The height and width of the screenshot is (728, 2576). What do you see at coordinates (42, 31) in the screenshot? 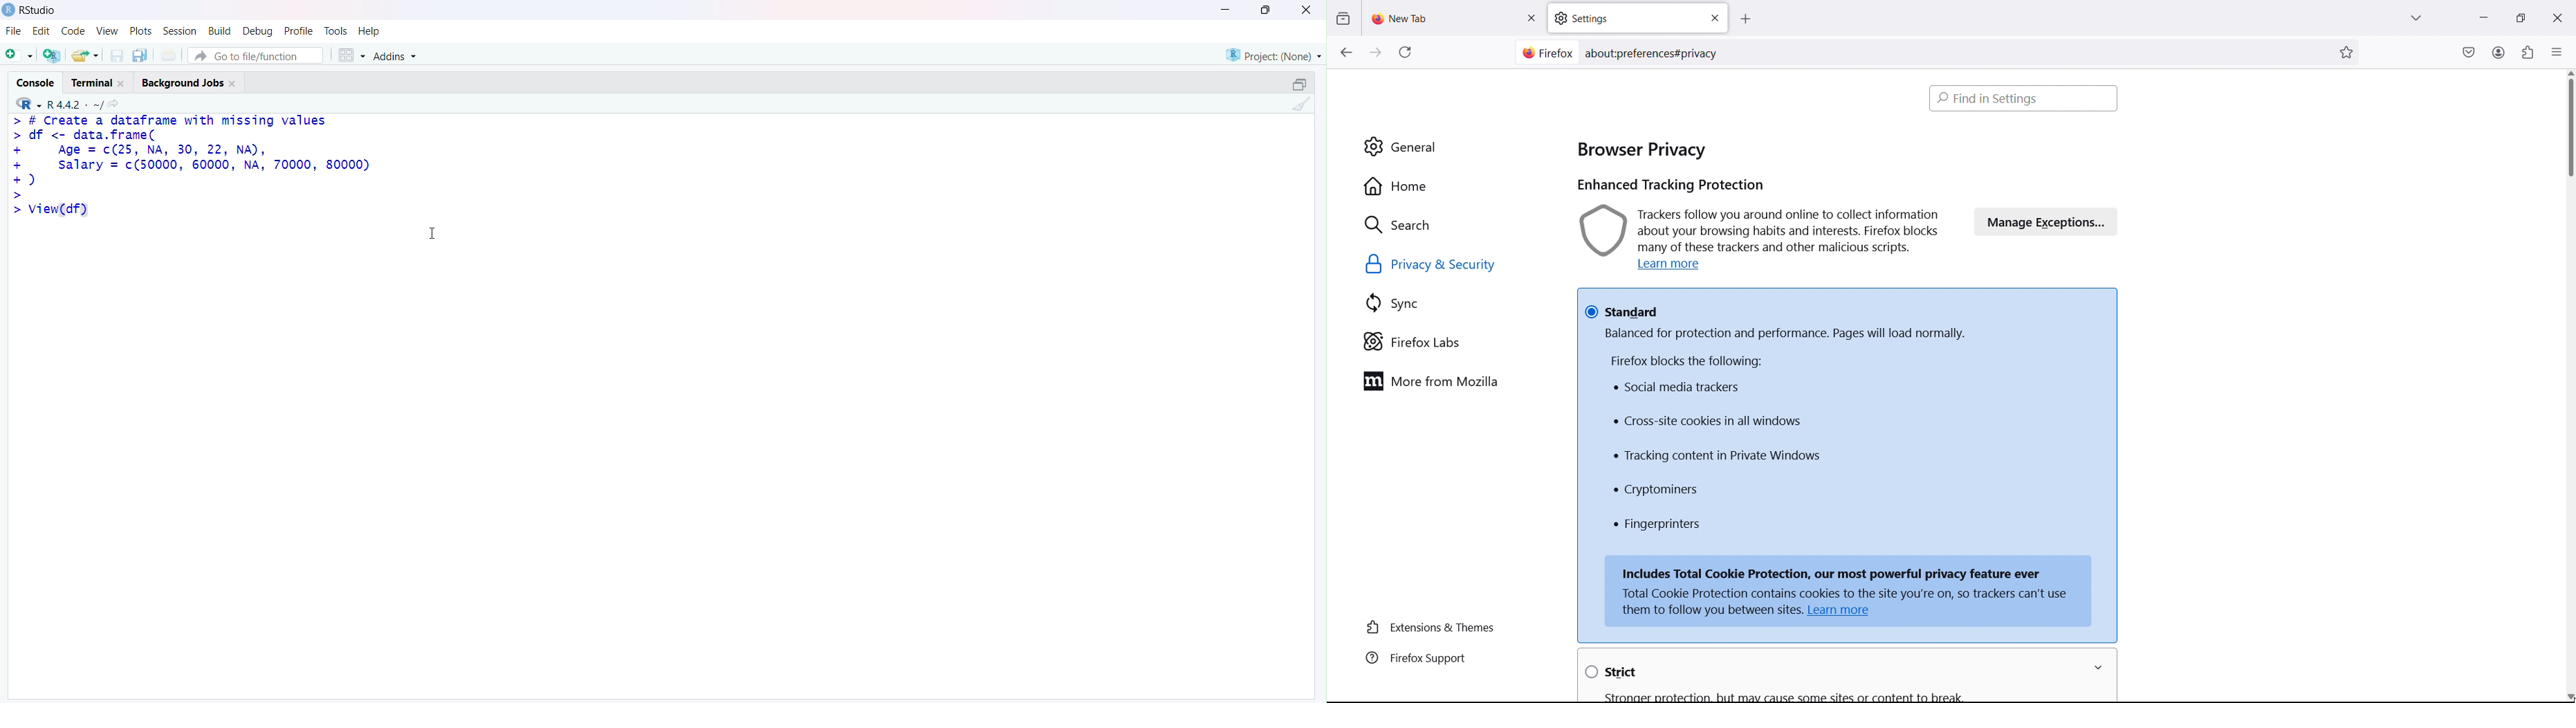
I see `Edit` at bounding box center [42, 31].